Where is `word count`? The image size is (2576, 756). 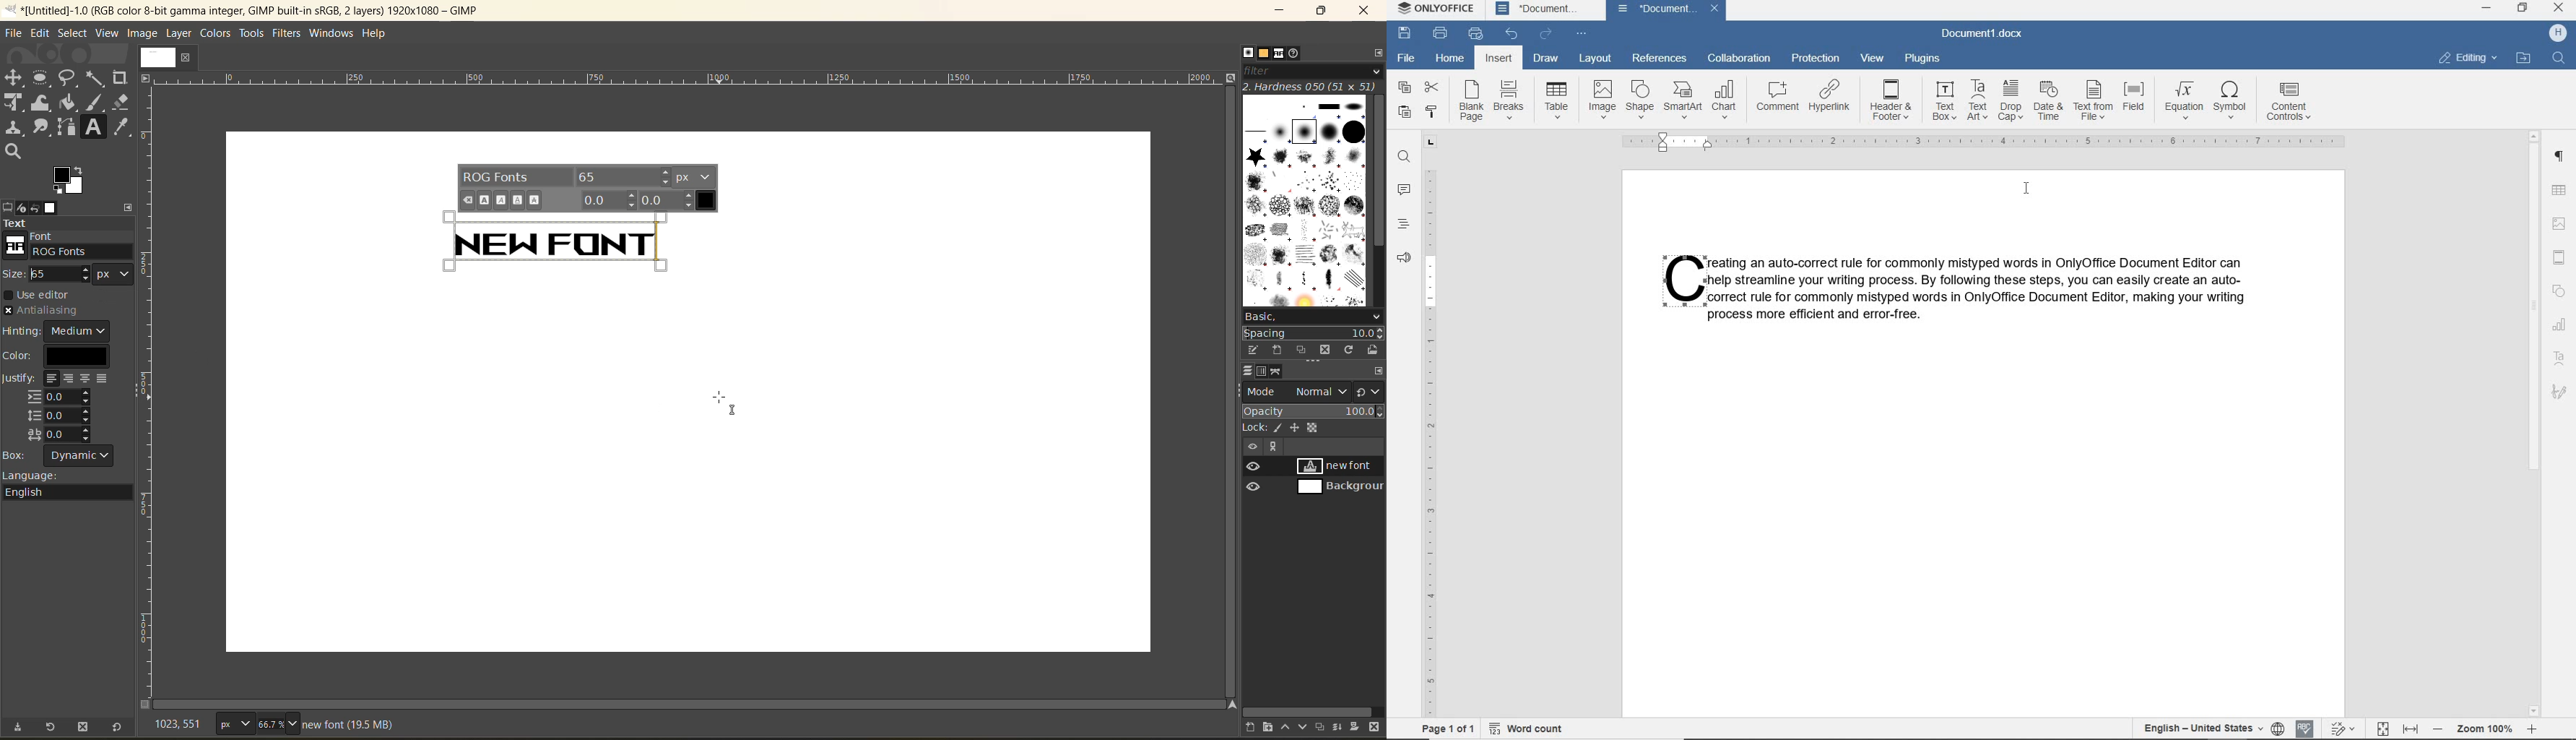
word count is located at coordinates (1531, 730).